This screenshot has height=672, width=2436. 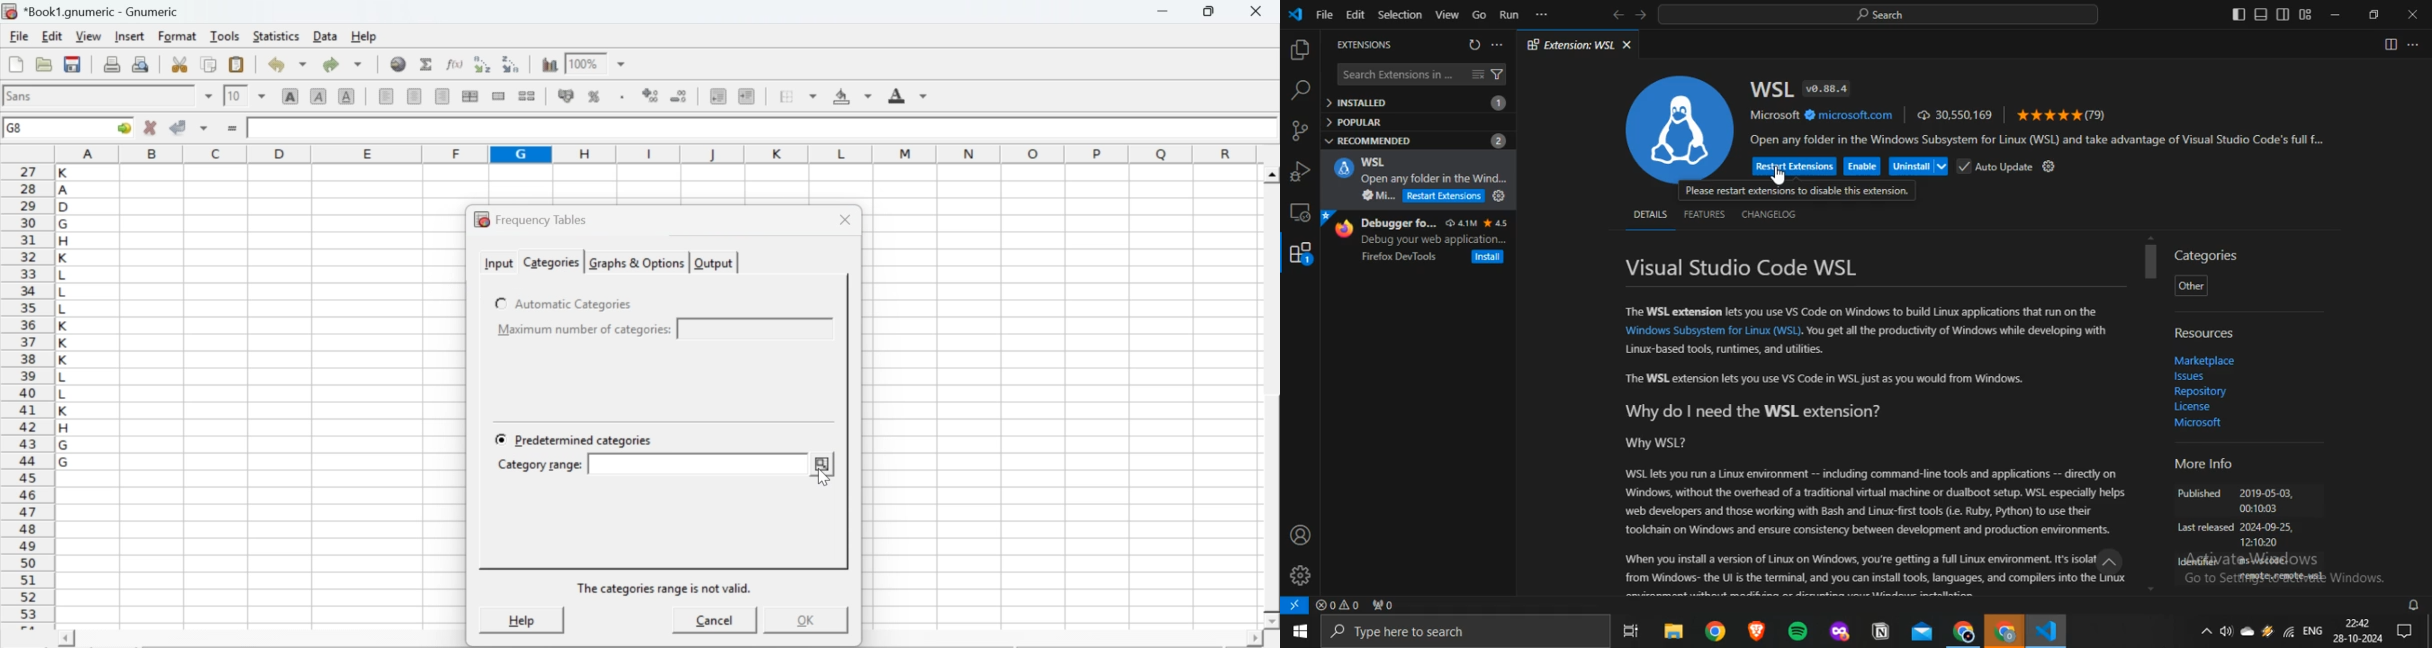 I want to click on frequency tables, so click(x=531, y=220).